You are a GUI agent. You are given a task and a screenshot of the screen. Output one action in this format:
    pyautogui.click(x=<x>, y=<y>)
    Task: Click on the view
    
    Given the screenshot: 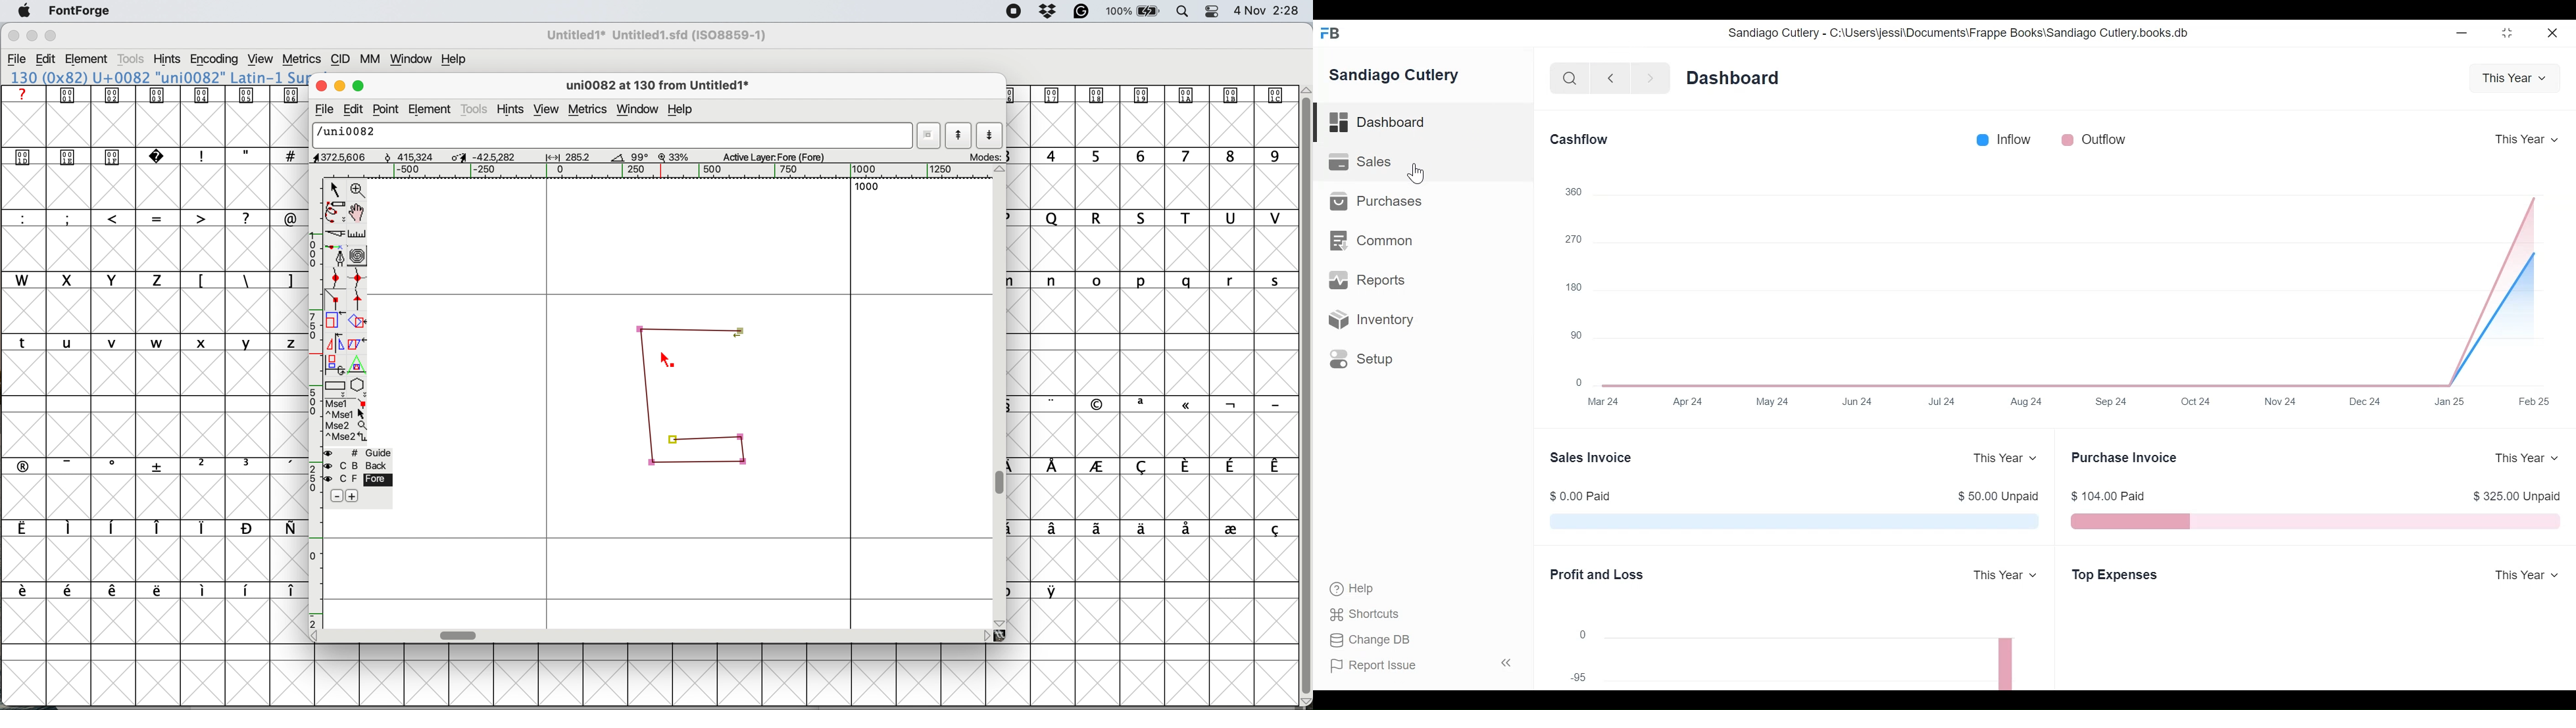 What is the action you would take?
    pyautogui.click(x=262, y=59)
    